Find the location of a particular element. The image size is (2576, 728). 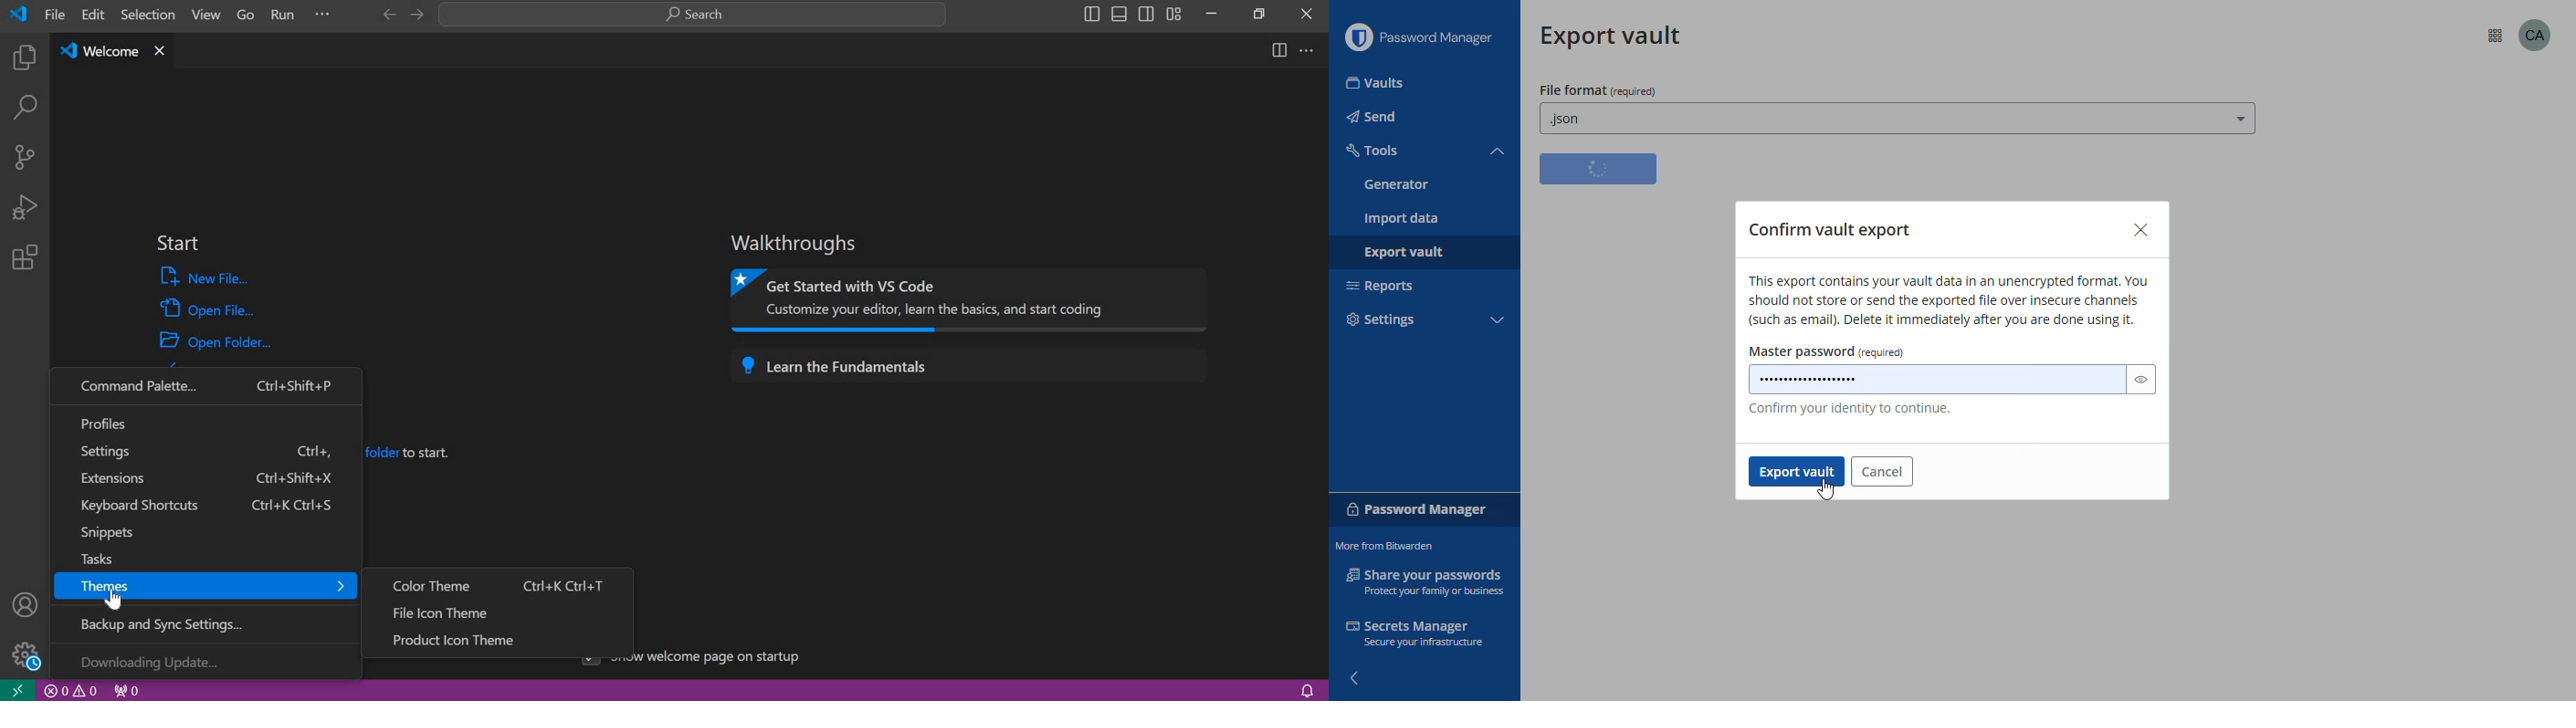

backup and sync settings is located at coordinates (212, 622).